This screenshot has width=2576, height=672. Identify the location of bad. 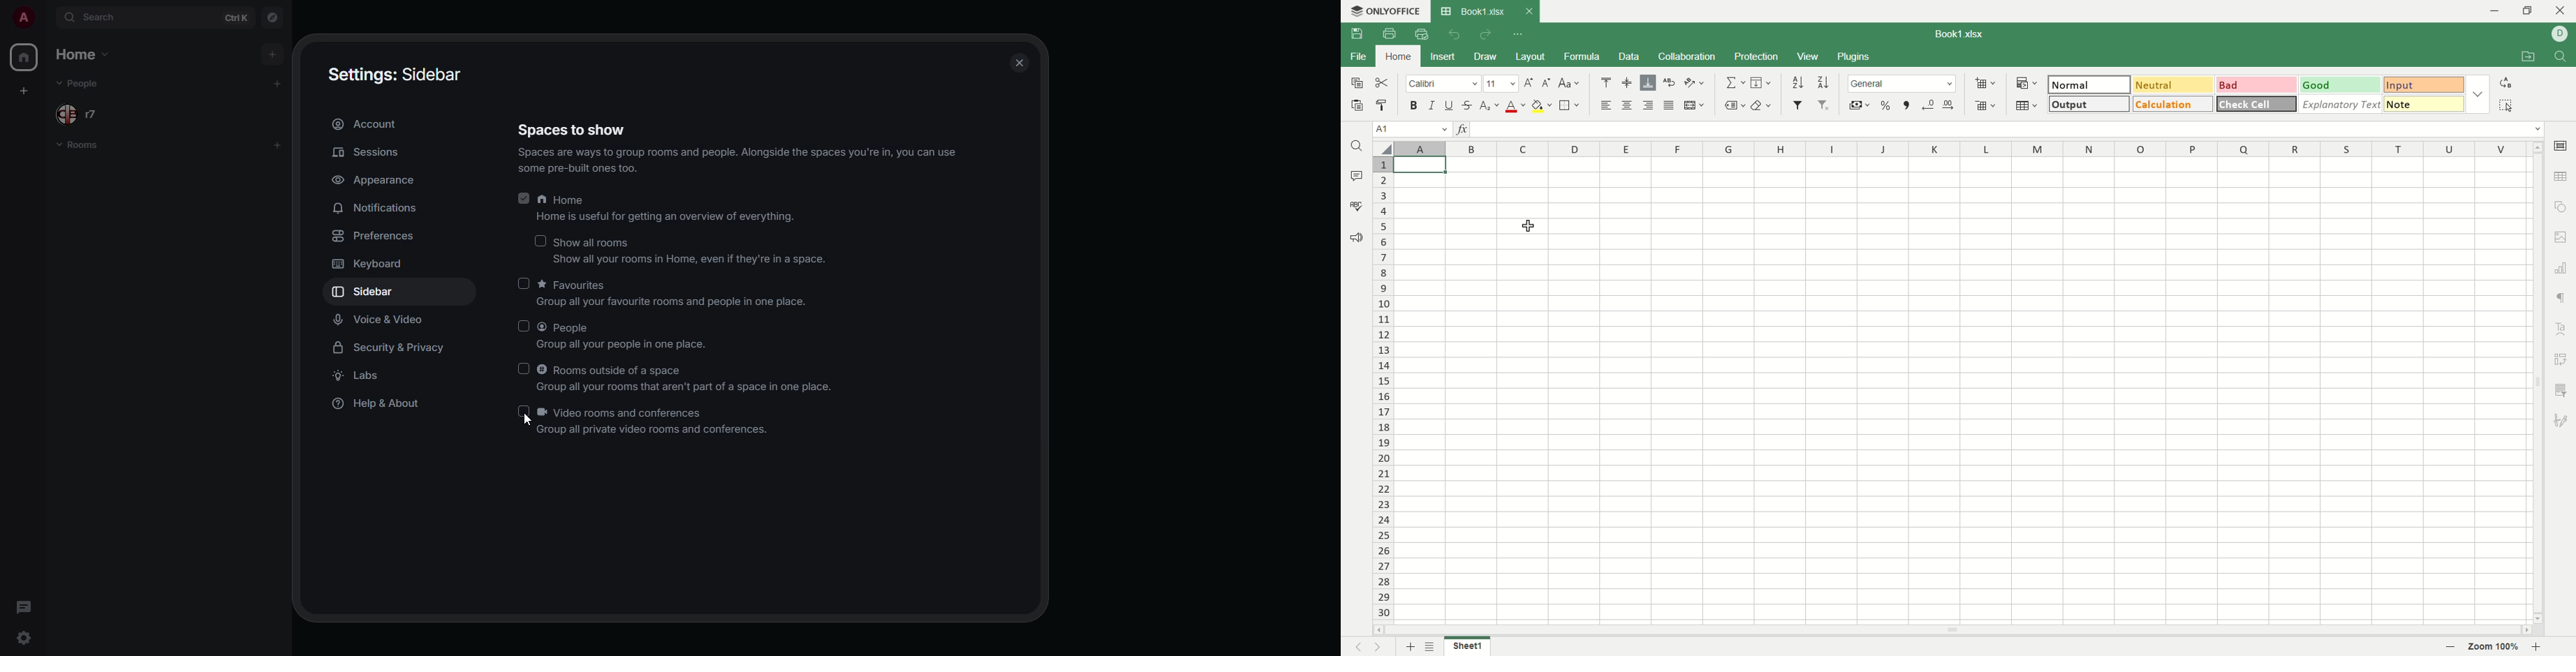
(2255, 85).